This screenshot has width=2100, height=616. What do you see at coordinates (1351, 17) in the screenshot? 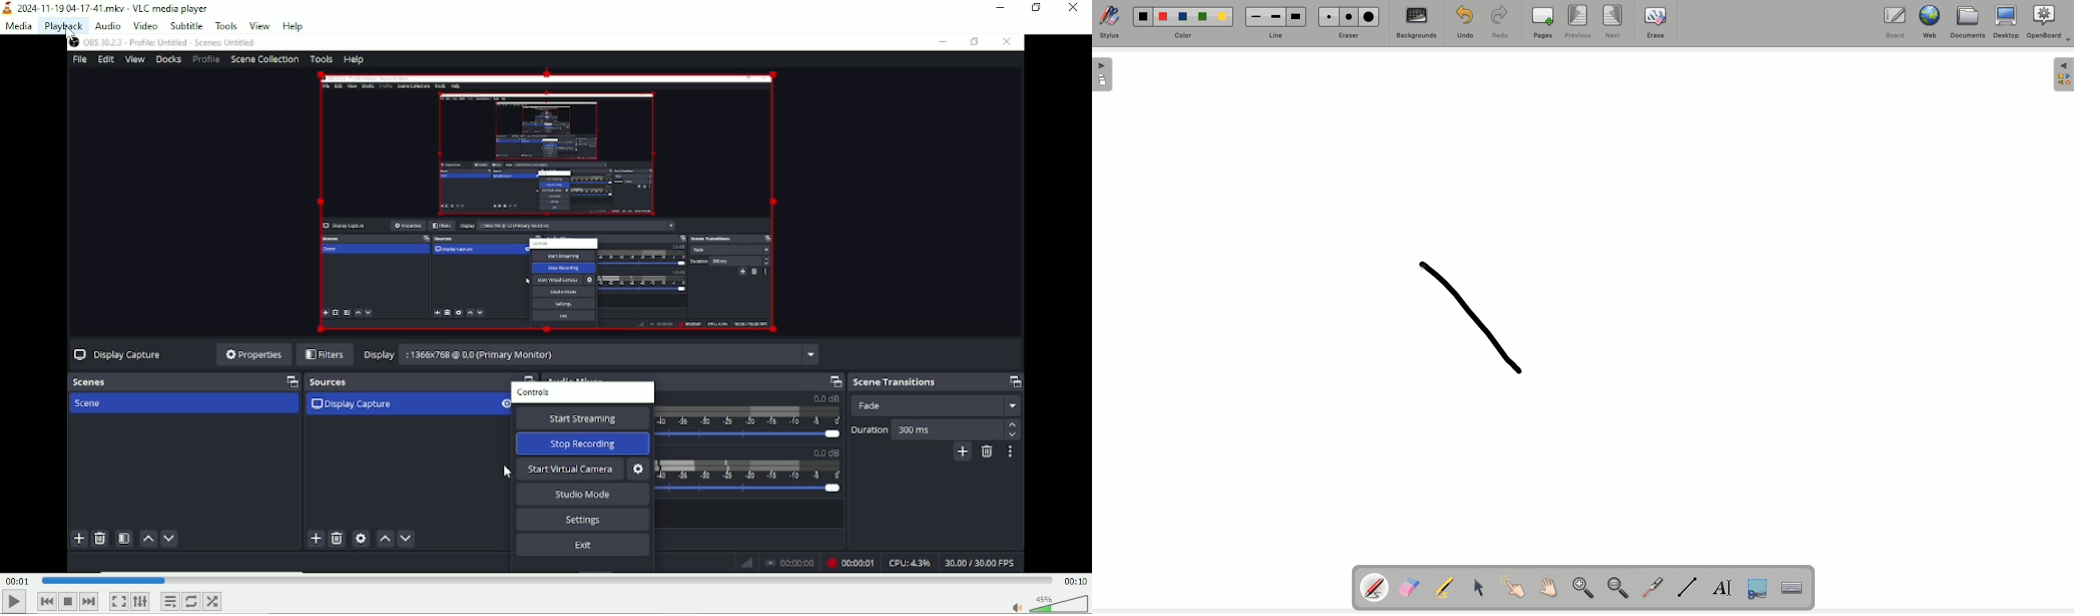
I see `Medium` at bounding box center [1351, 17].